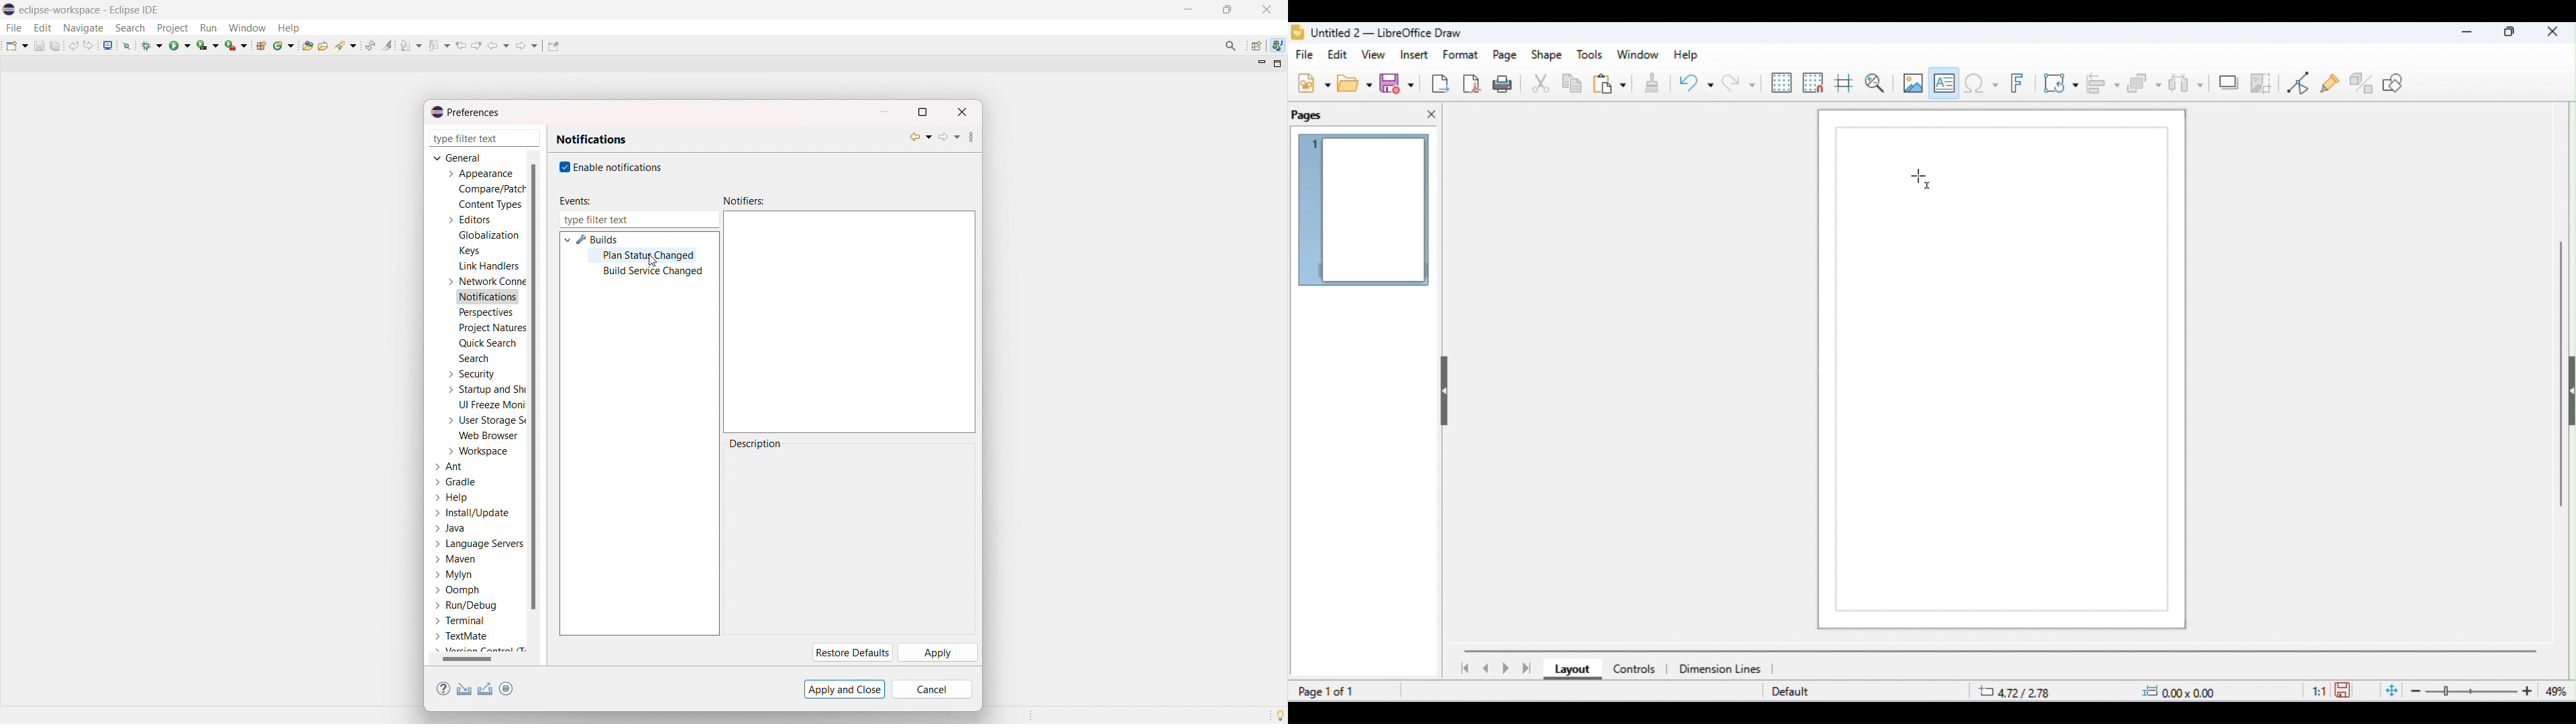  What do you see at coordinates (464, 689) in the screenshot?
I see `import` at bounding box center [464, 689].